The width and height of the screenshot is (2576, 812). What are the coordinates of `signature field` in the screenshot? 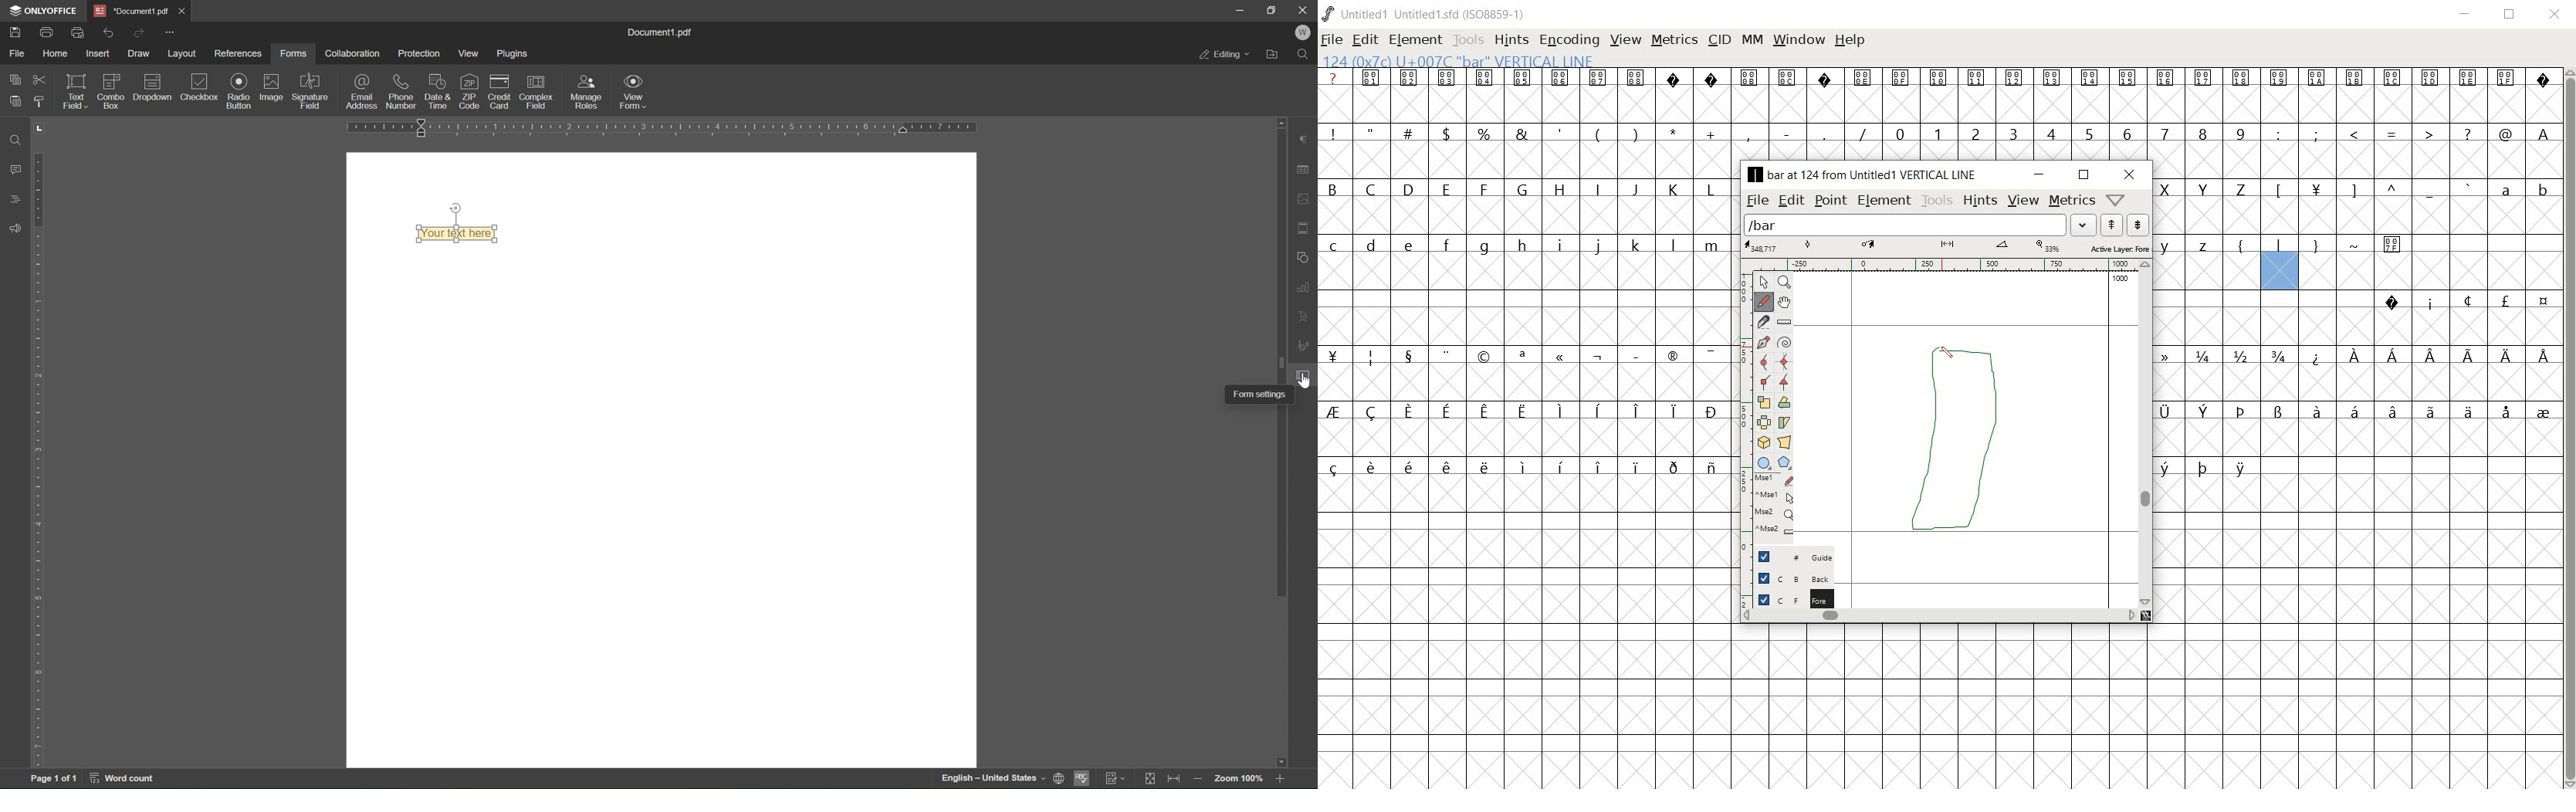 It's located at (314, 89).